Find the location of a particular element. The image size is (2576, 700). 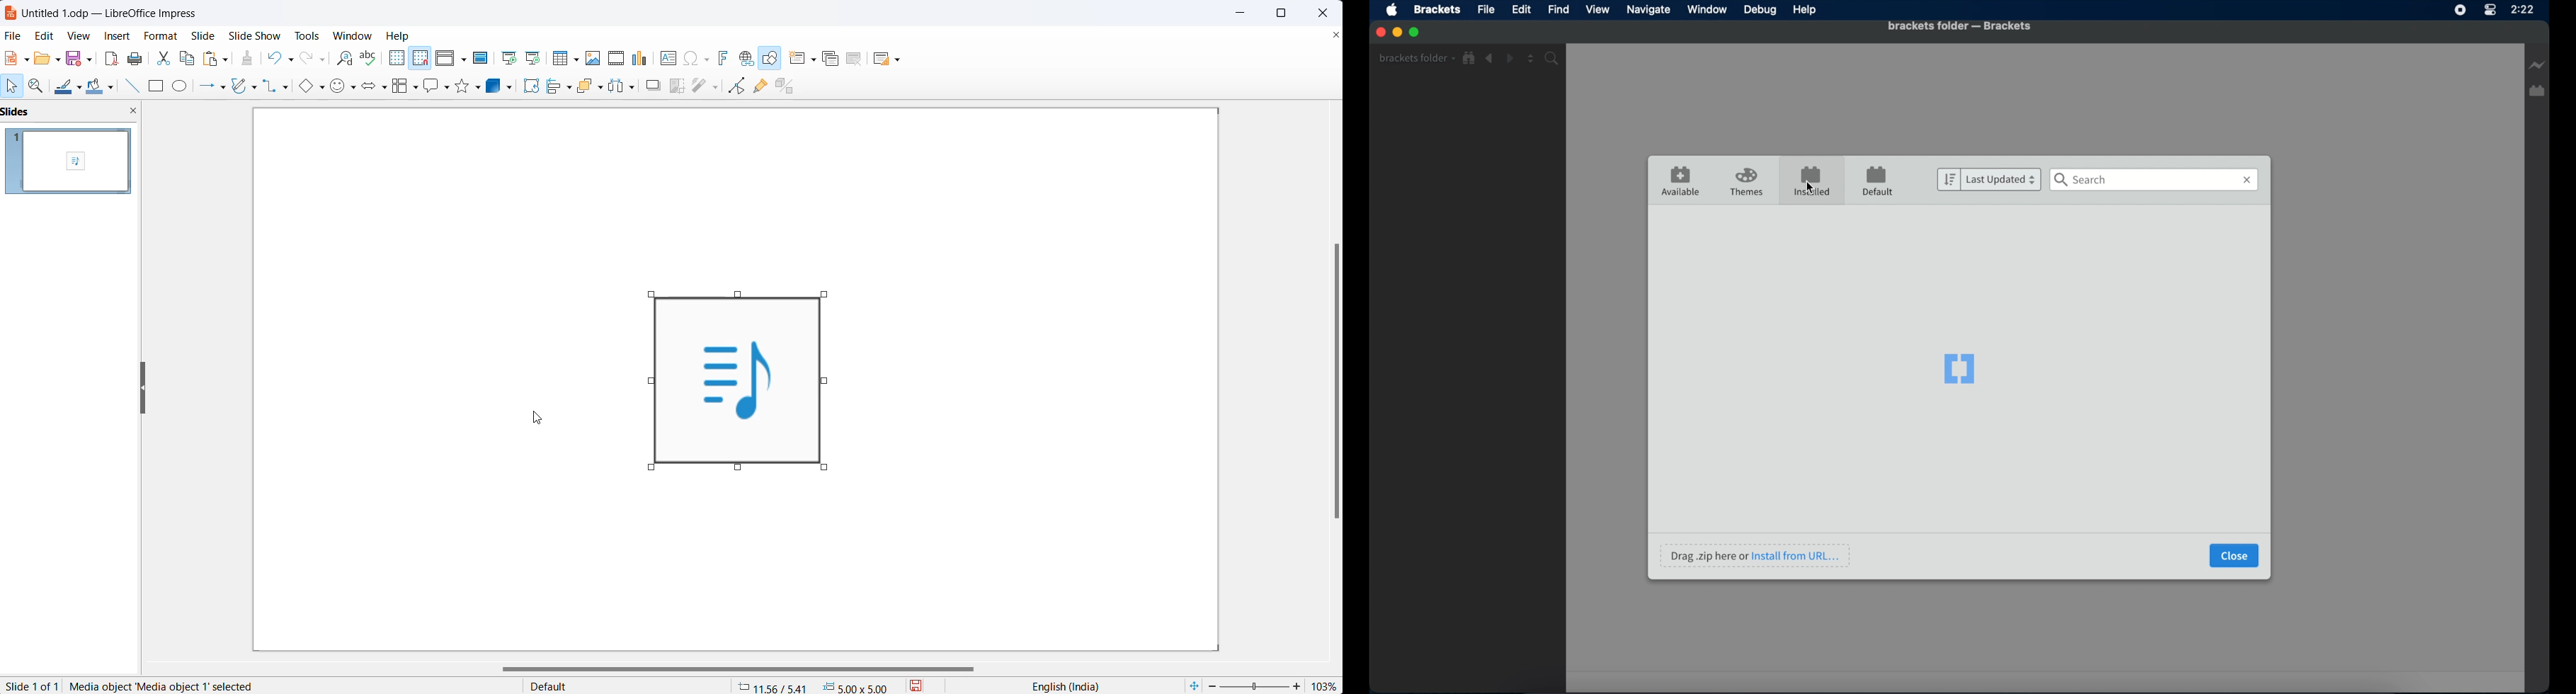

edit is located at coordinates (43, 35).